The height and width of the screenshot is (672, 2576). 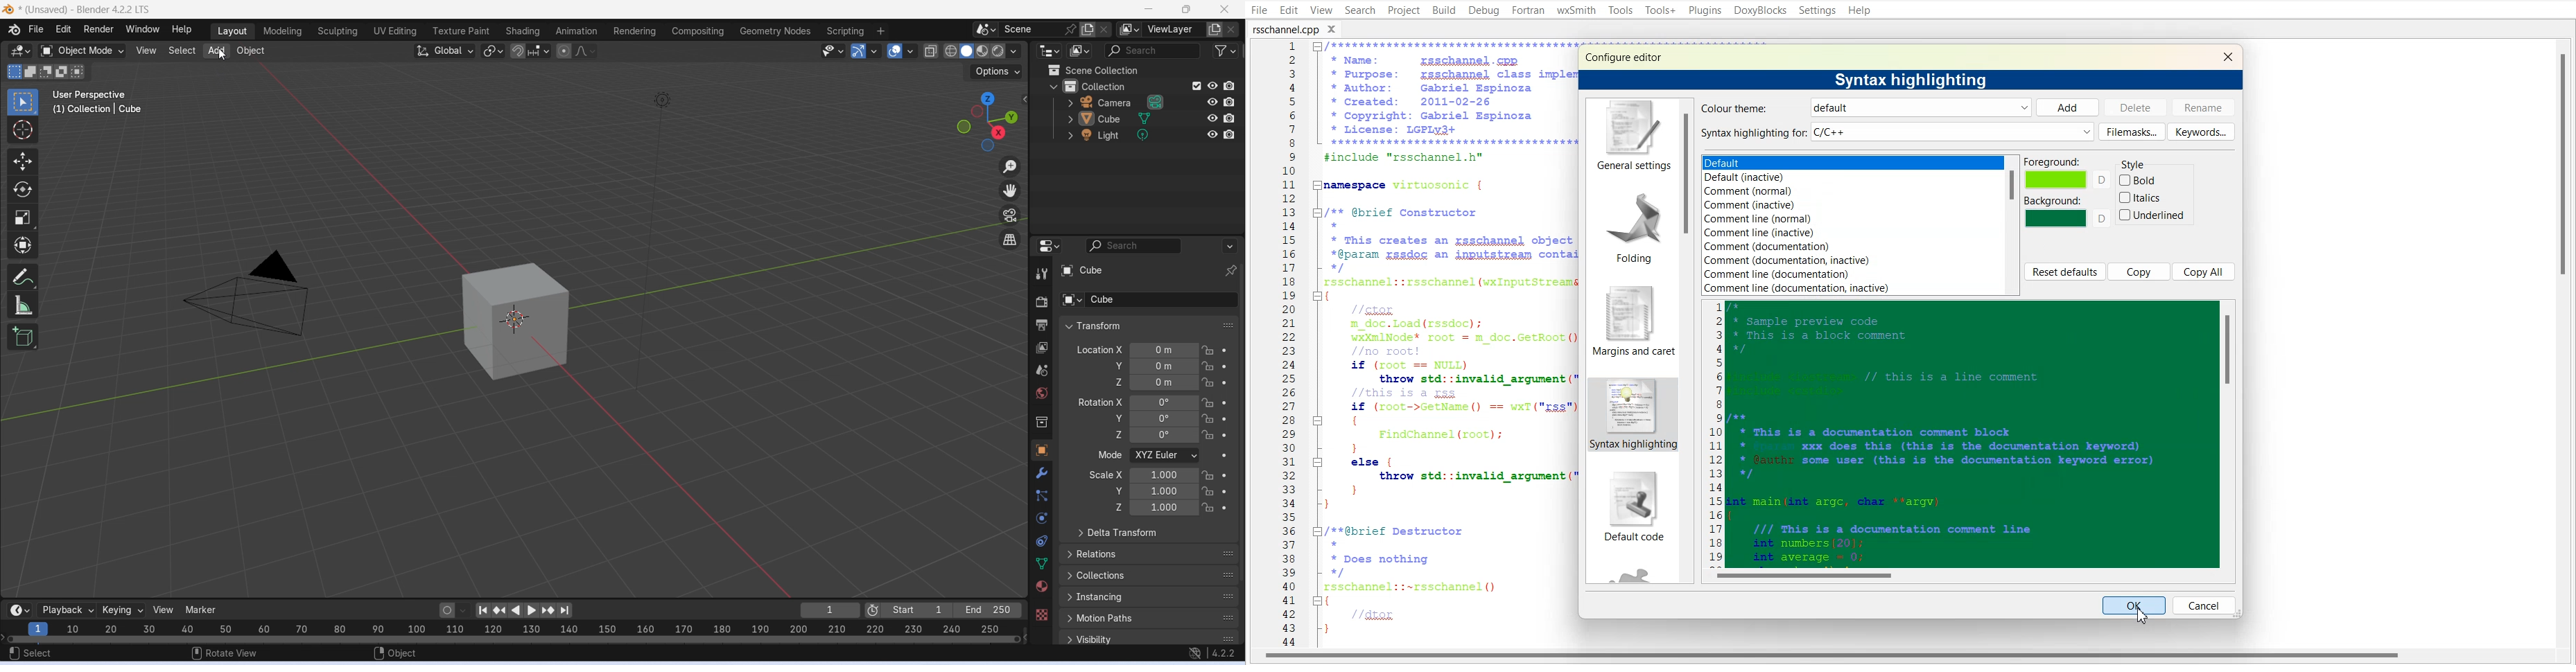 I want to click on Style, so click(x=2141, y=161).